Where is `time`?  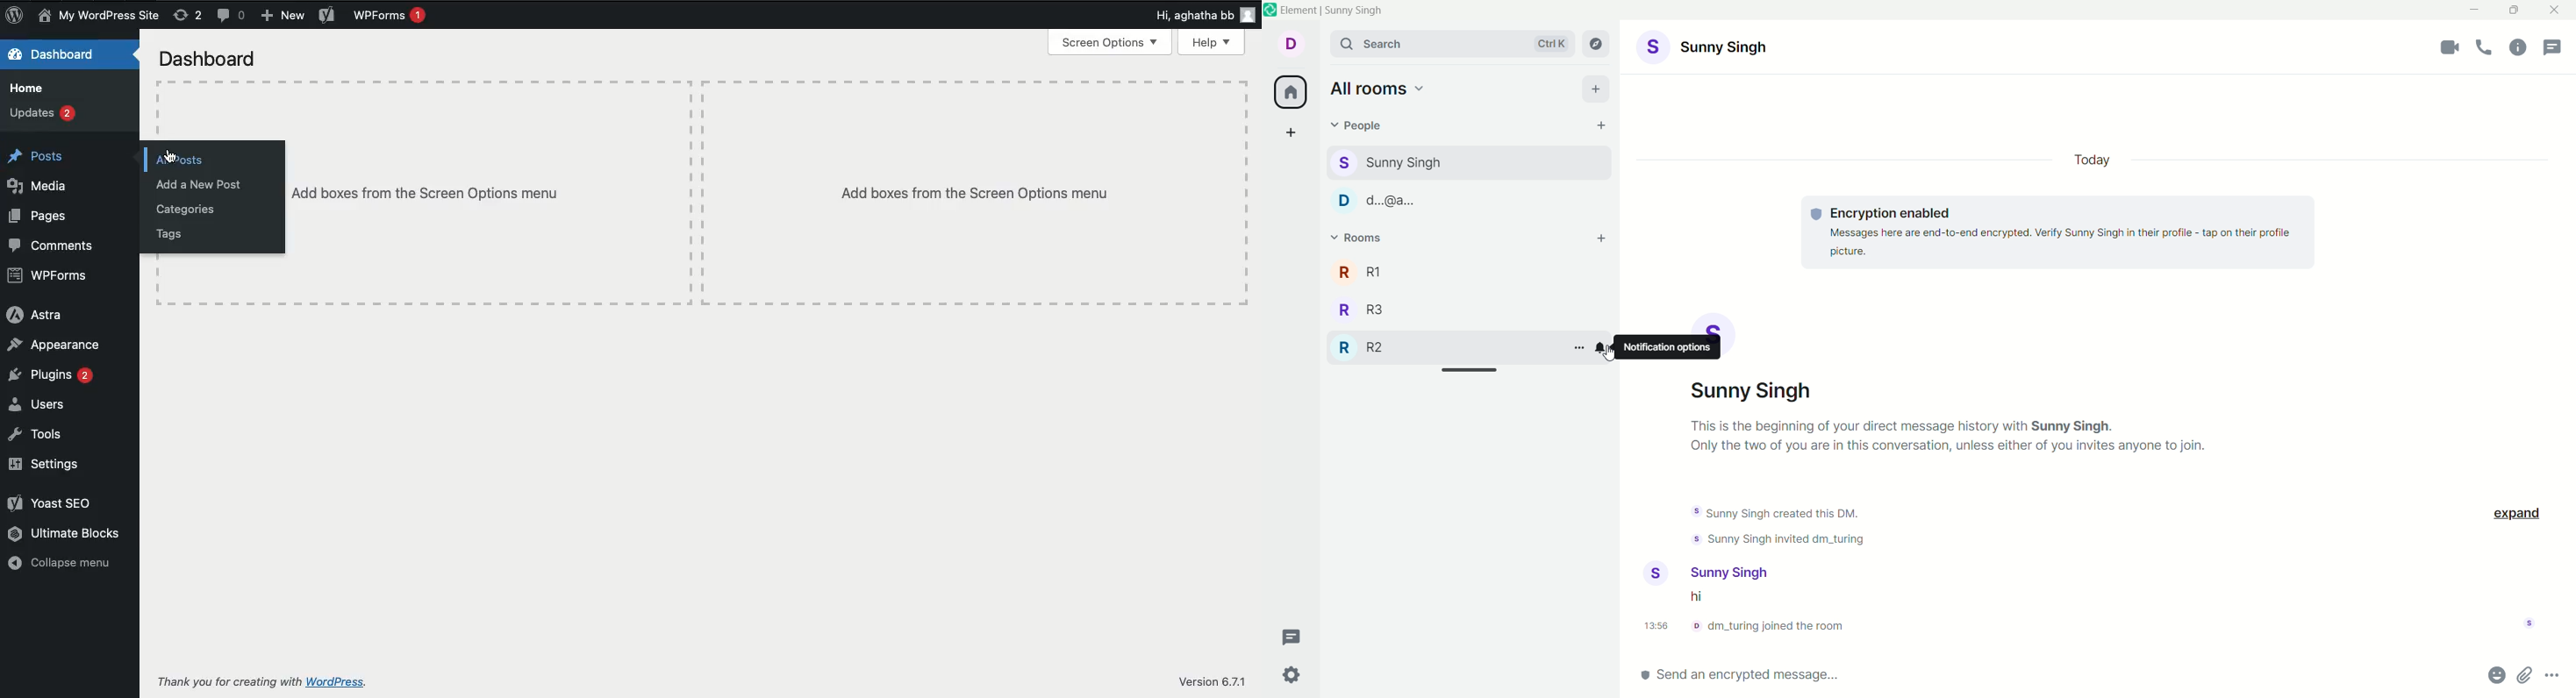 time is located at coordinates (1659, 627).